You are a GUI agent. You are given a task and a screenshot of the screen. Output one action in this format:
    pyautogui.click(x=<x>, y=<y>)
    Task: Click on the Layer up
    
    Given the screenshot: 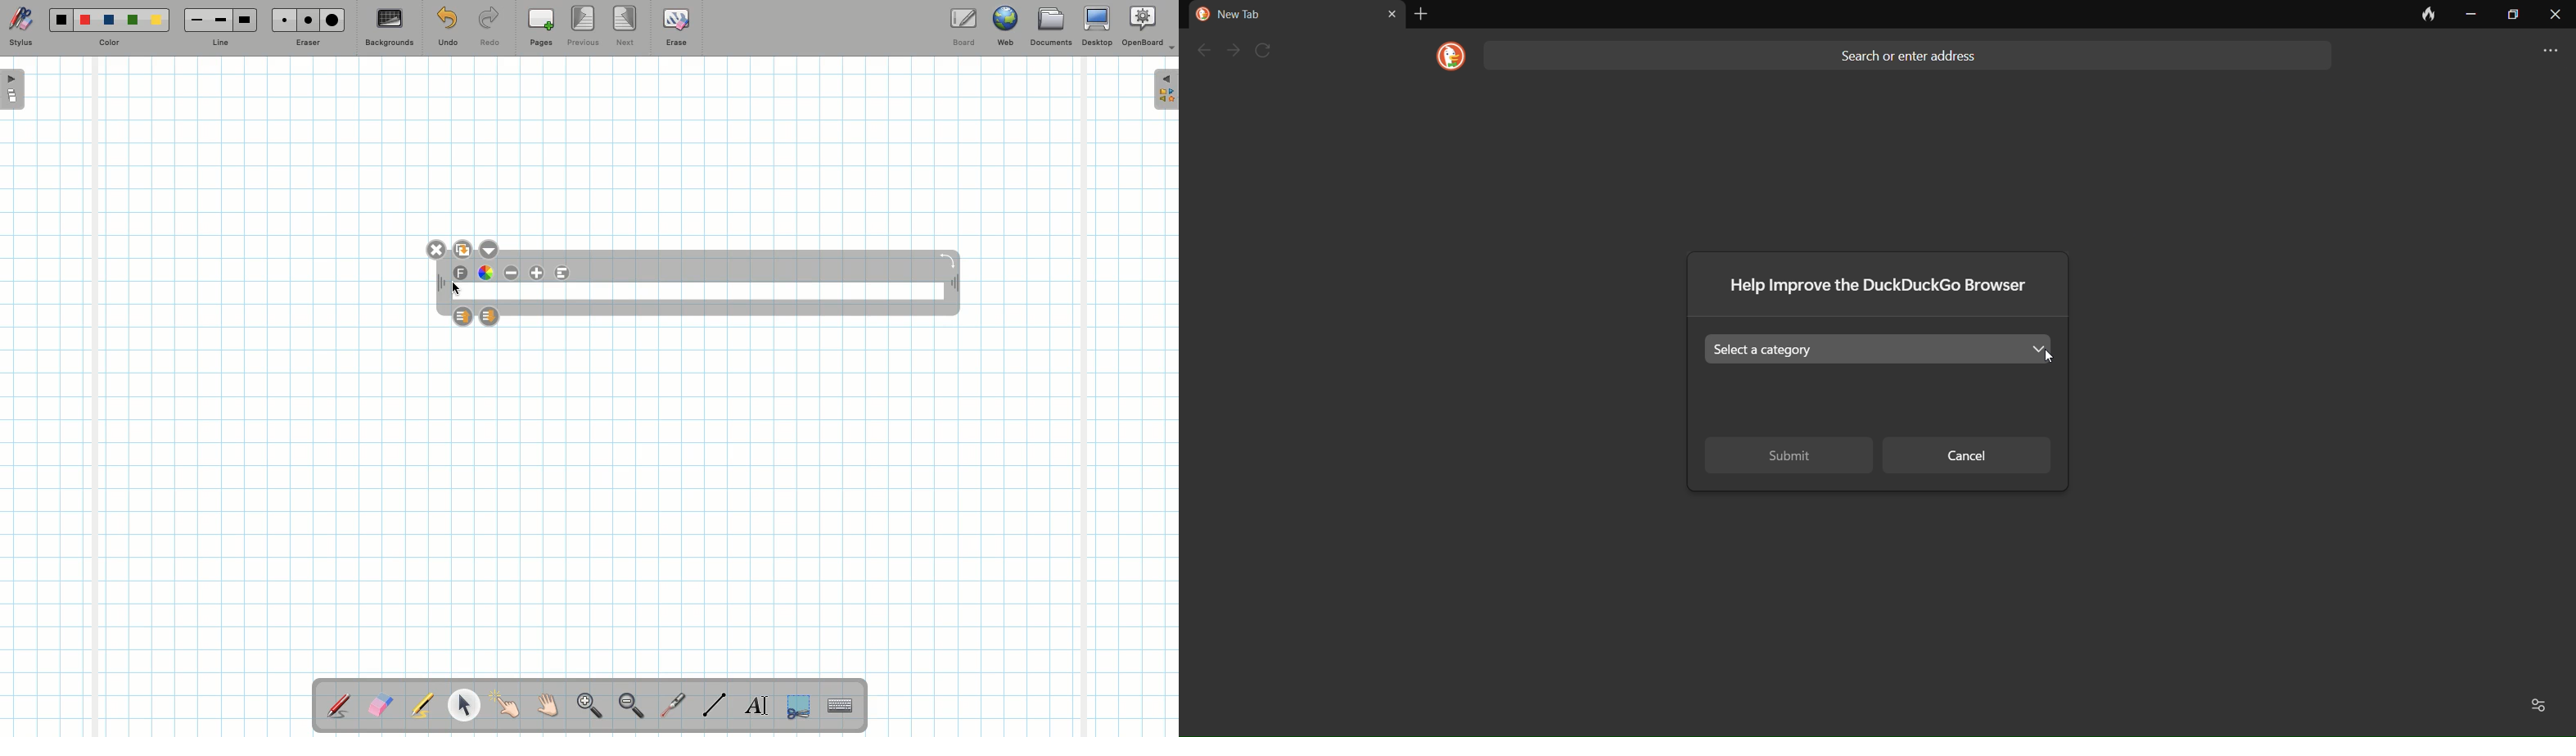 What is the action you would take?
    pyautogui.click(x=463, y=315)
    